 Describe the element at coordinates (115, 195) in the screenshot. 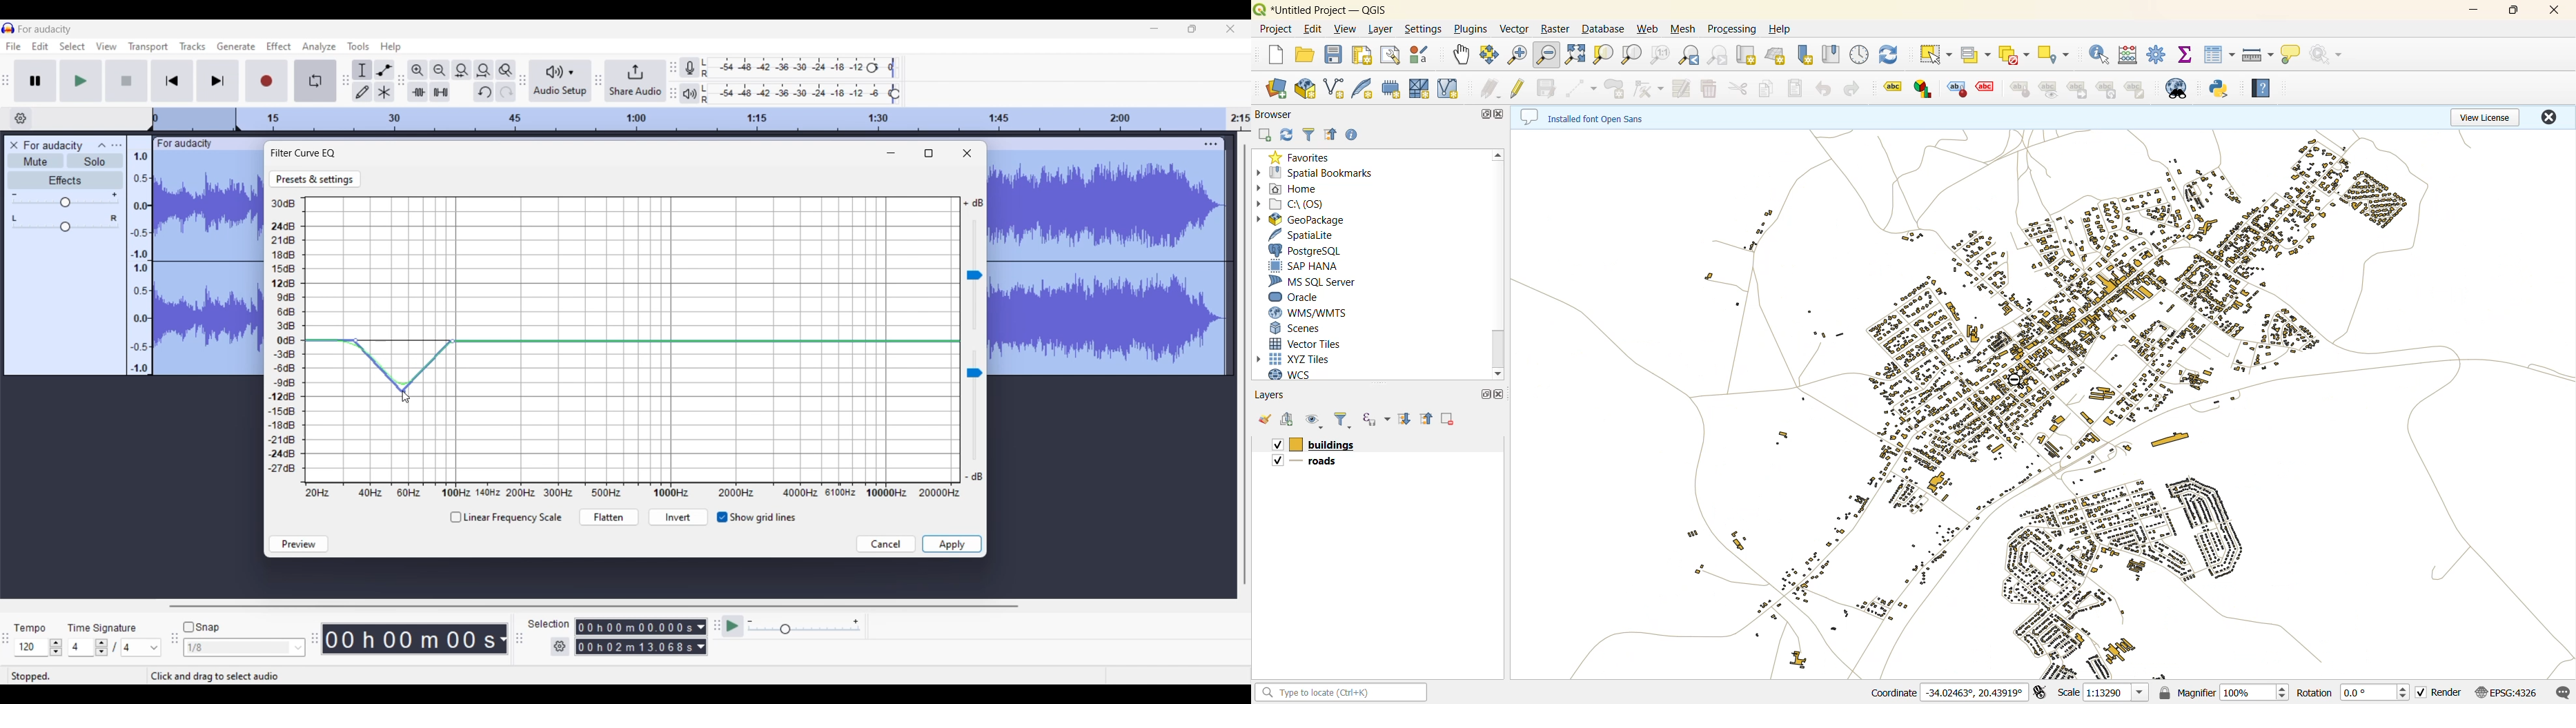

I see `Max. gain` at that location.